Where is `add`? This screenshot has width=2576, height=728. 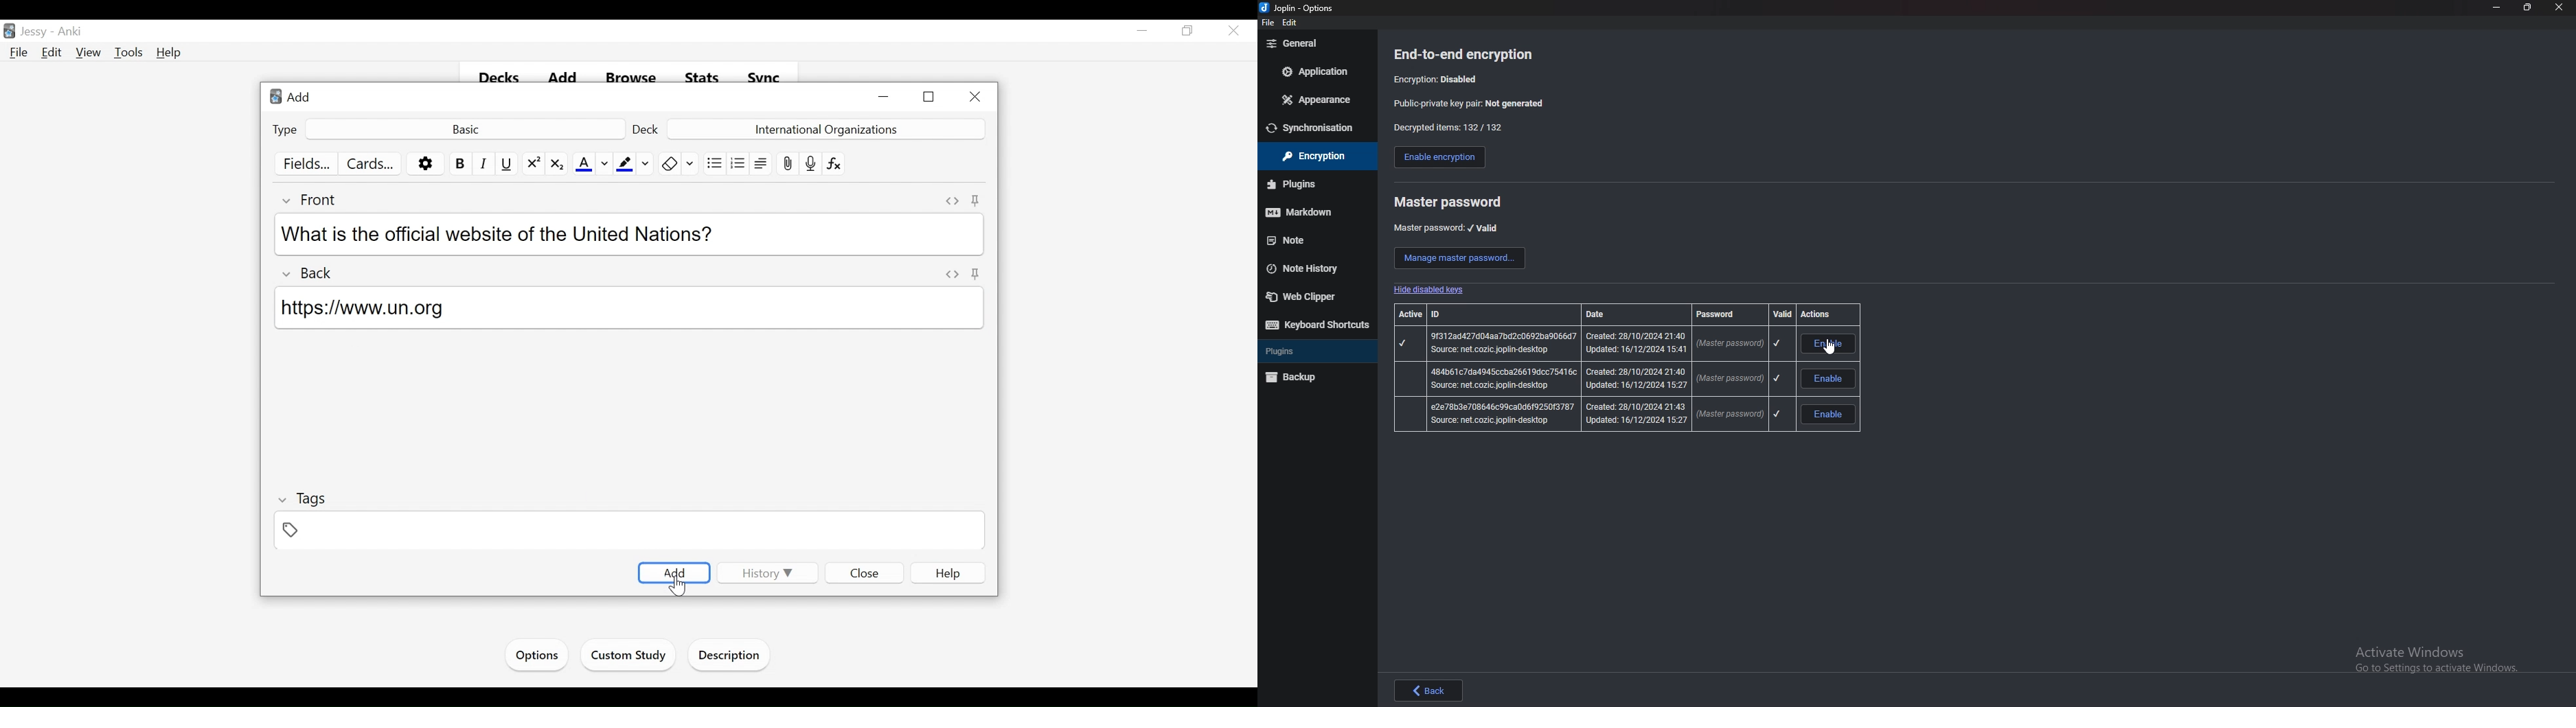 add is located at coordinates (557, 72).